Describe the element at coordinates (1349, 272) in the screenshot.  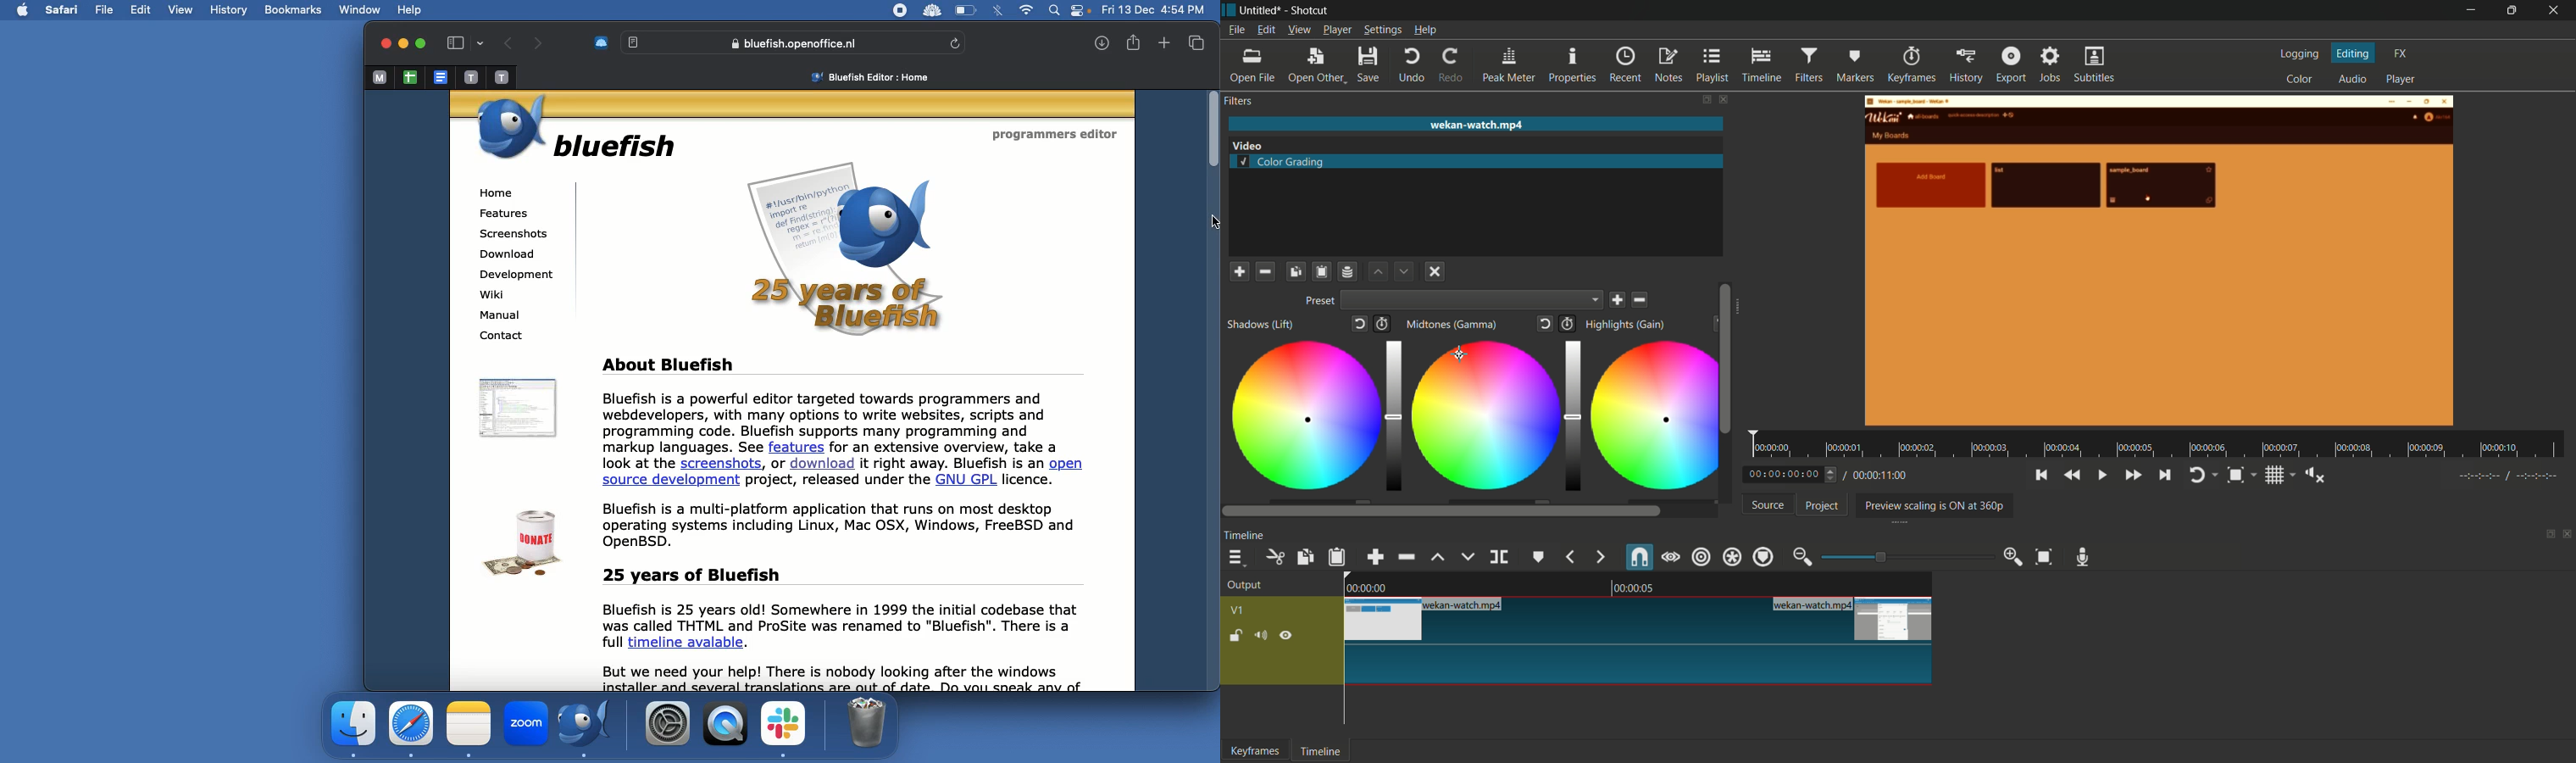
I see `save filter set` at that location.